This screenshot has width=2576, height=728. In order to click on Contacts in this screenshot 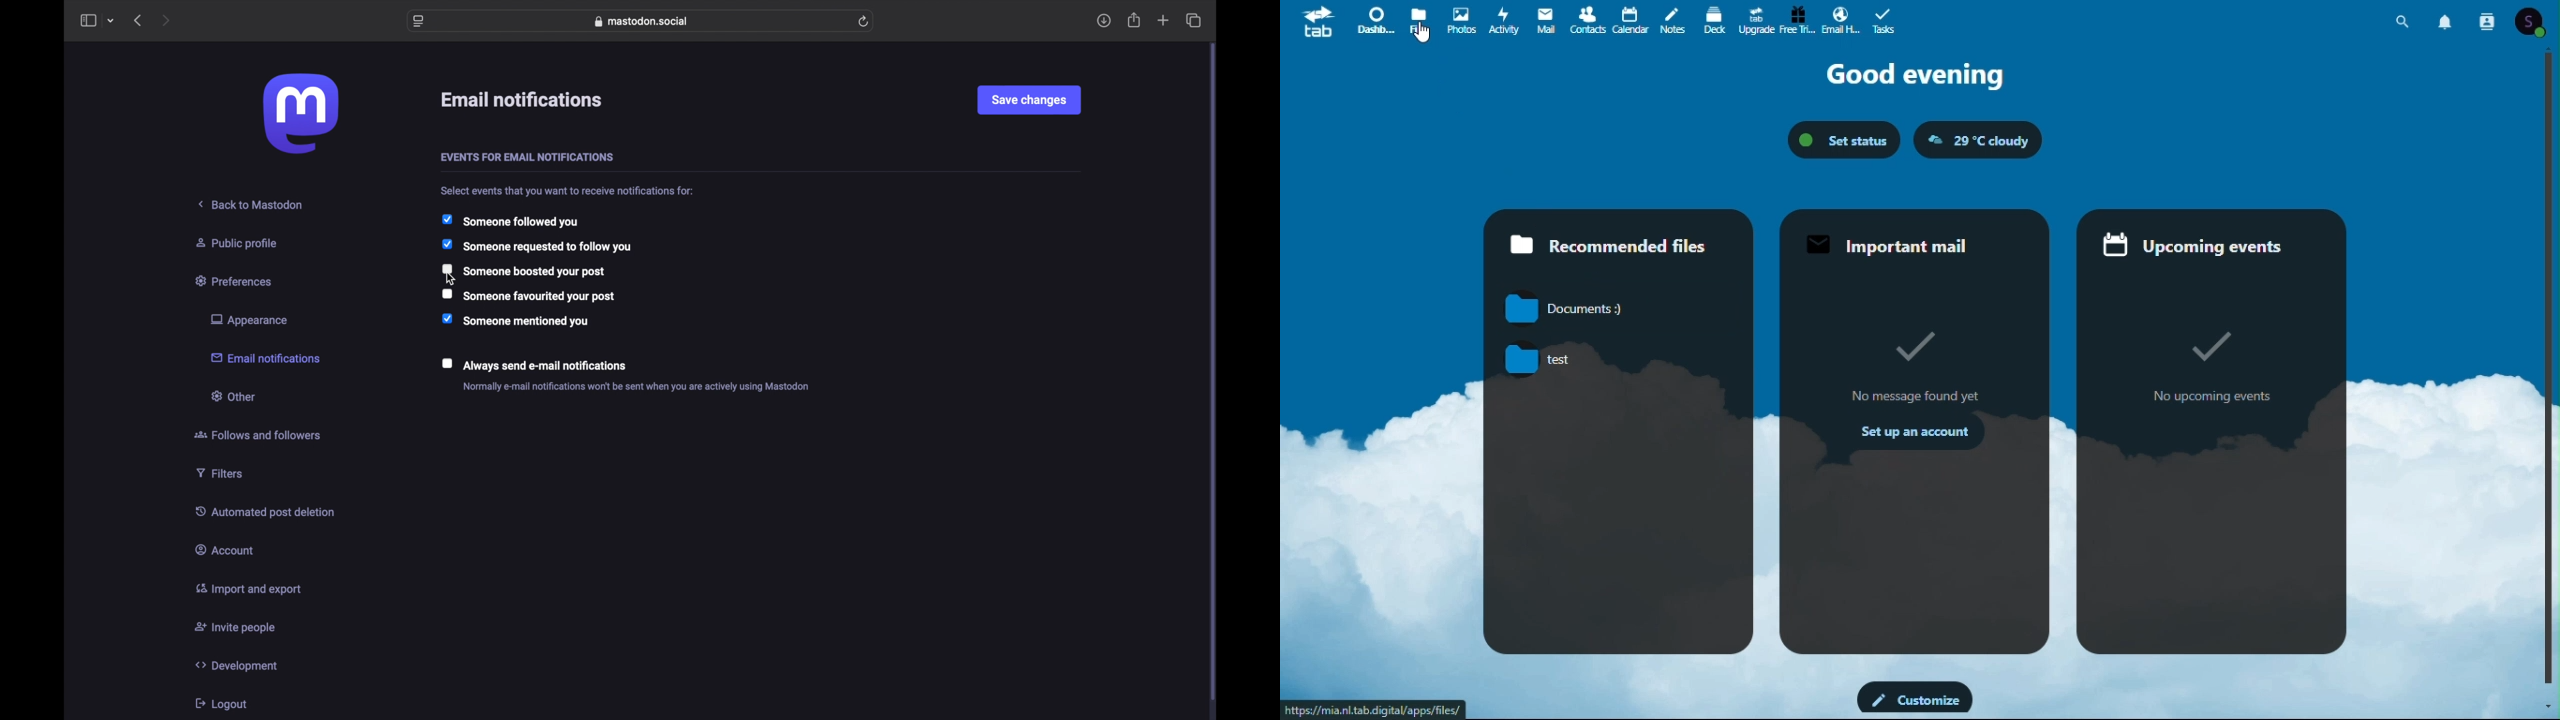, I will do `click(2488, 18)`.